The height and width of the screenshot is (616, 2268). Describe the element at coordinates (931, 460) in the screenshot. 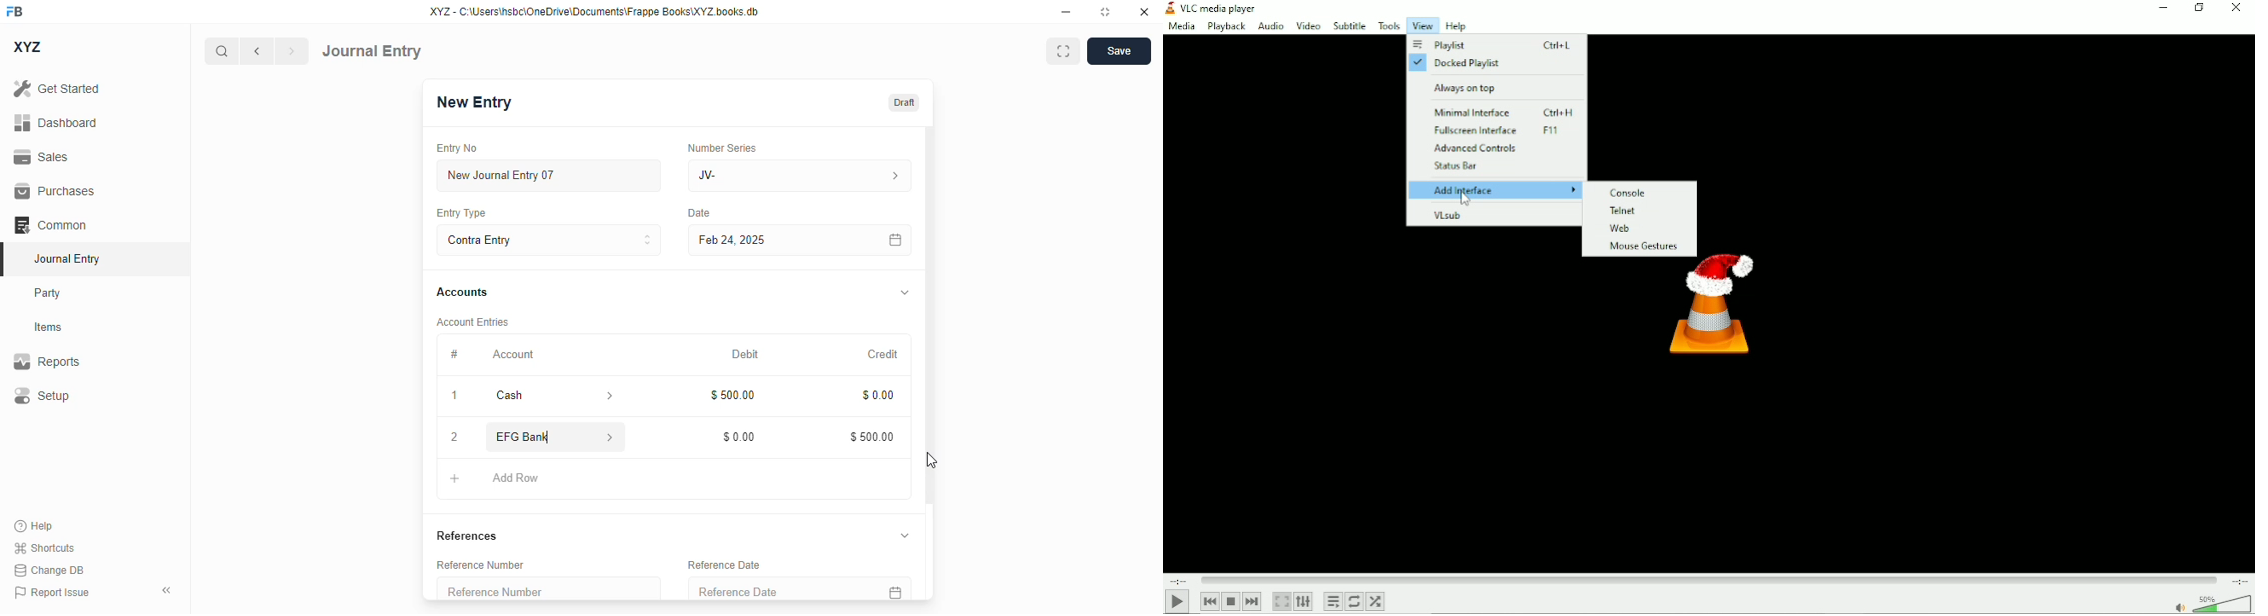

I see `cursor - mouse down` at that location.